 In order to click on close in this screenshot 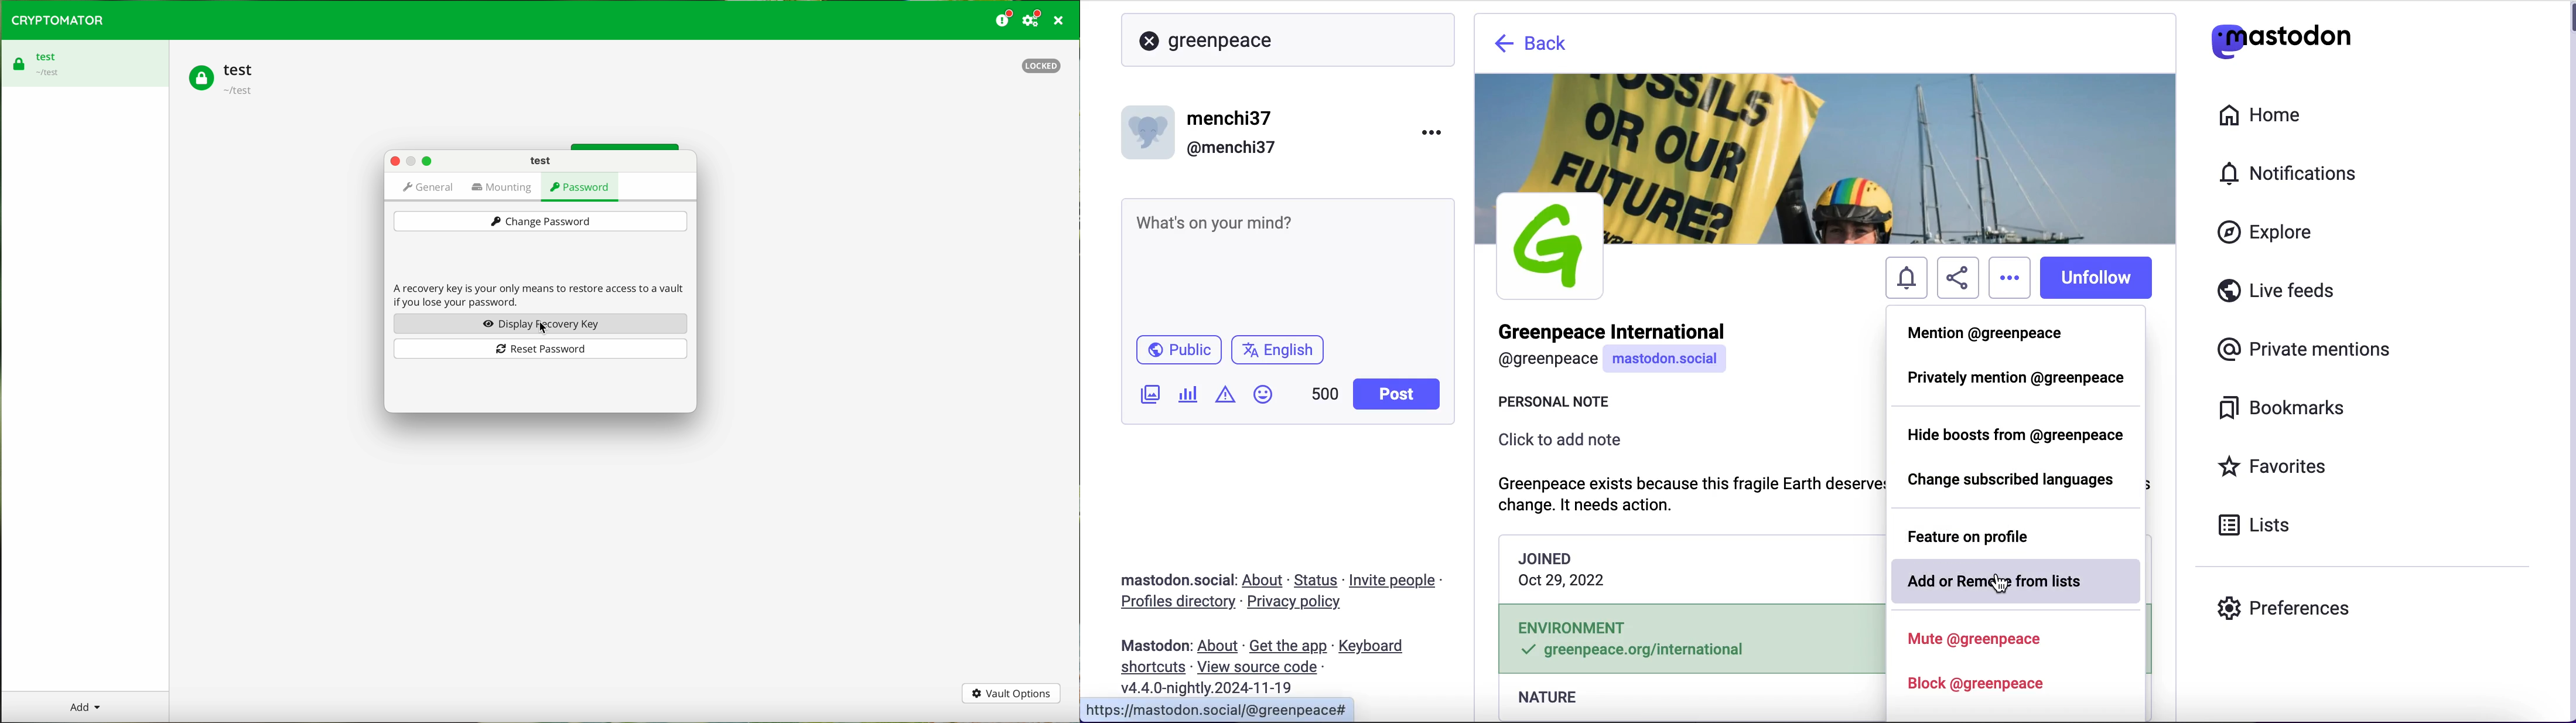, I will do `click(1149, 42)`.